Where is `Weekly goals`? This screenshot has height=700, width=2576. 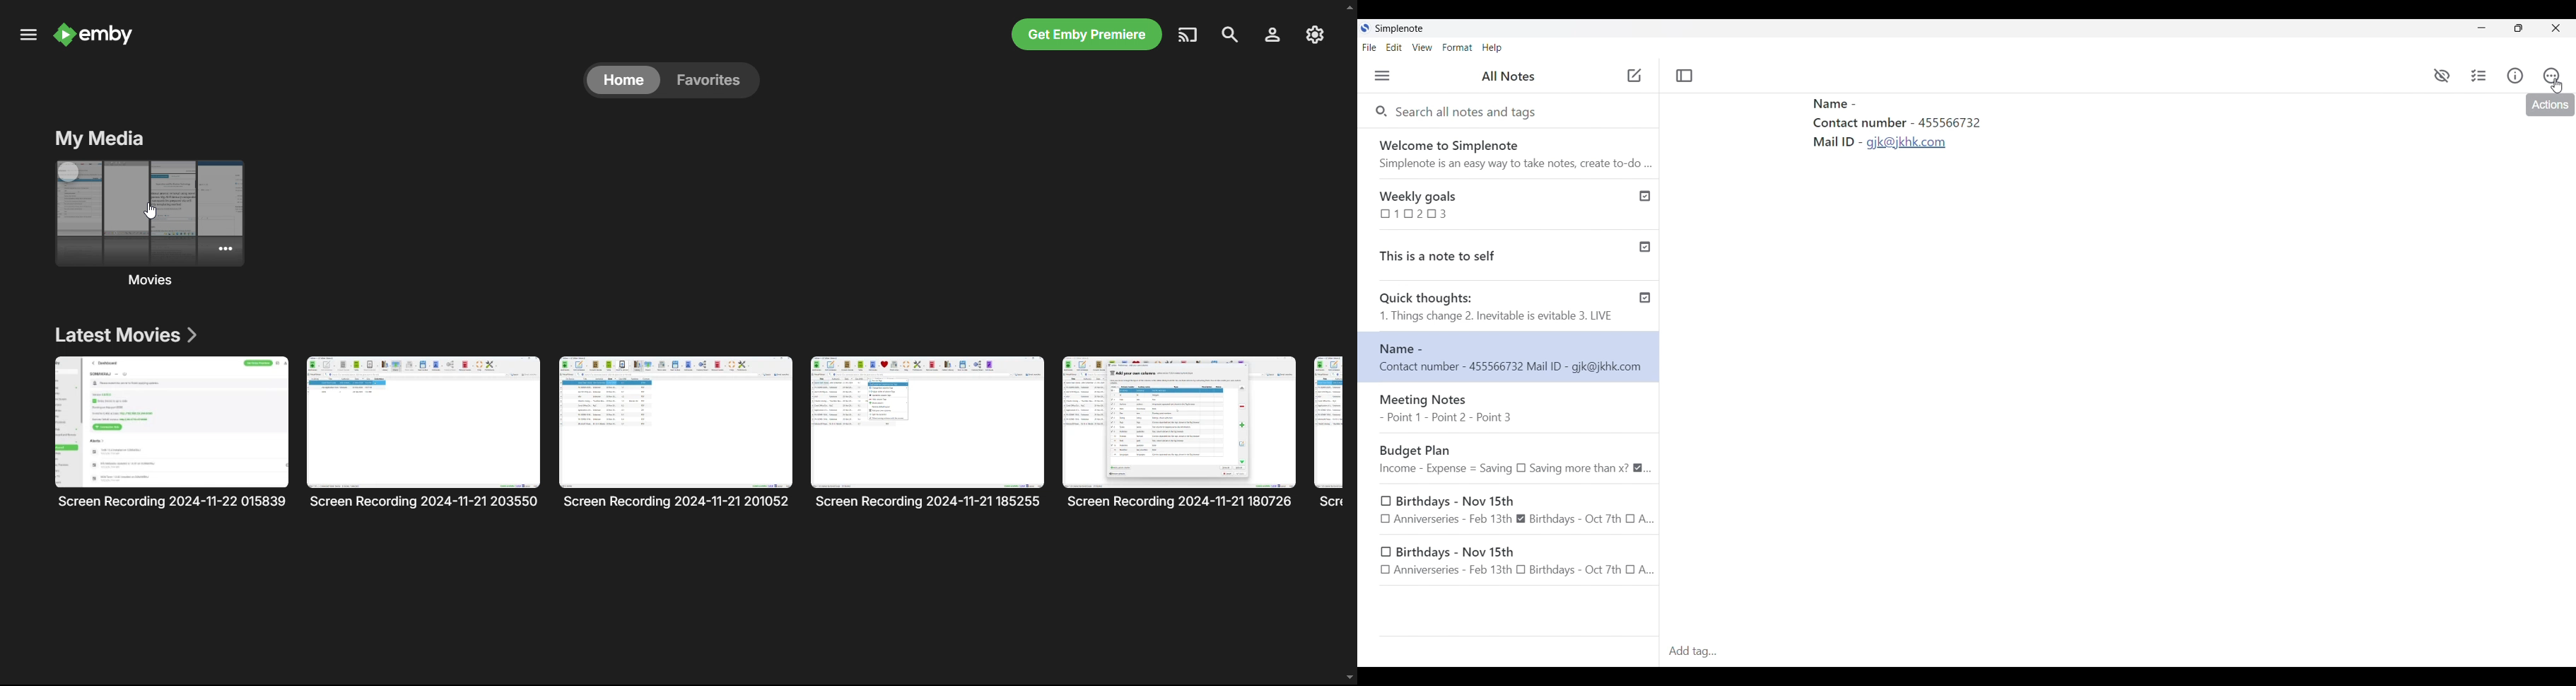
Weekly goals is located at coordinates (1493, 203).